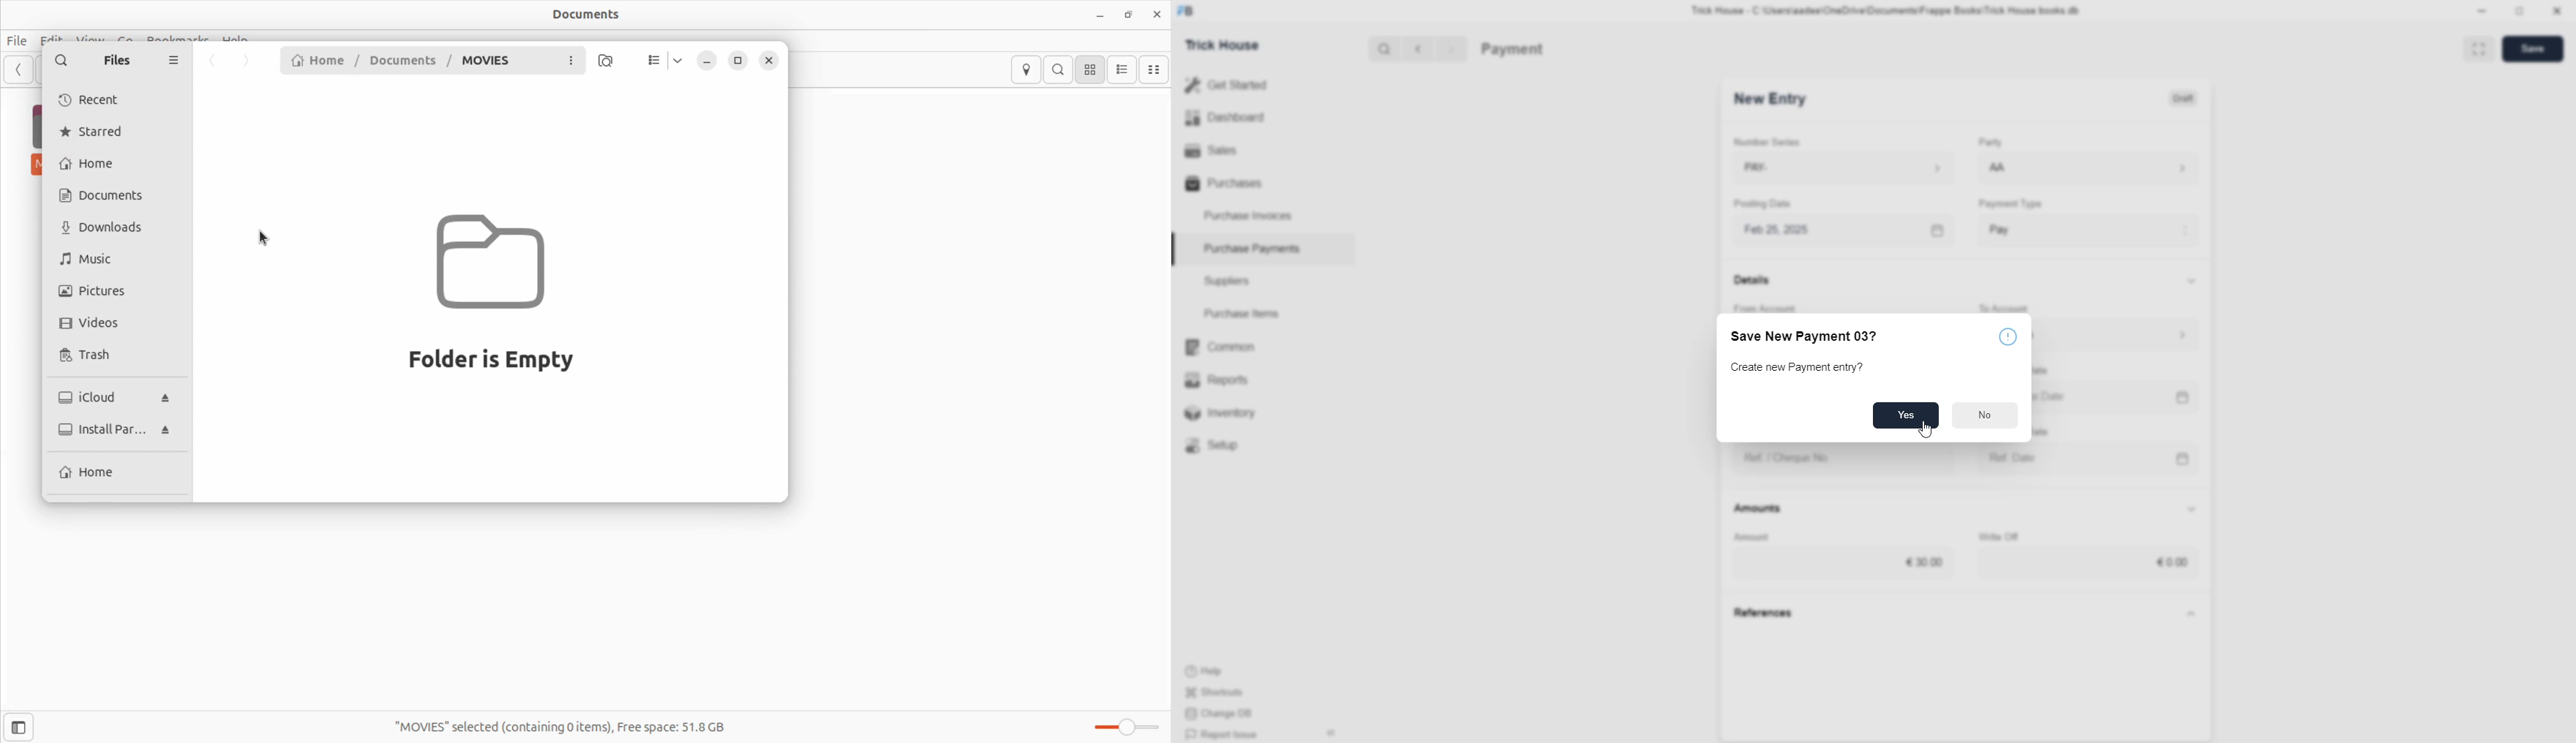 The image size is (2576, 756). What do you see at coordinates (1934, 227) in the screenshot?
I see `calendar` at bounding box center [1934, 227].